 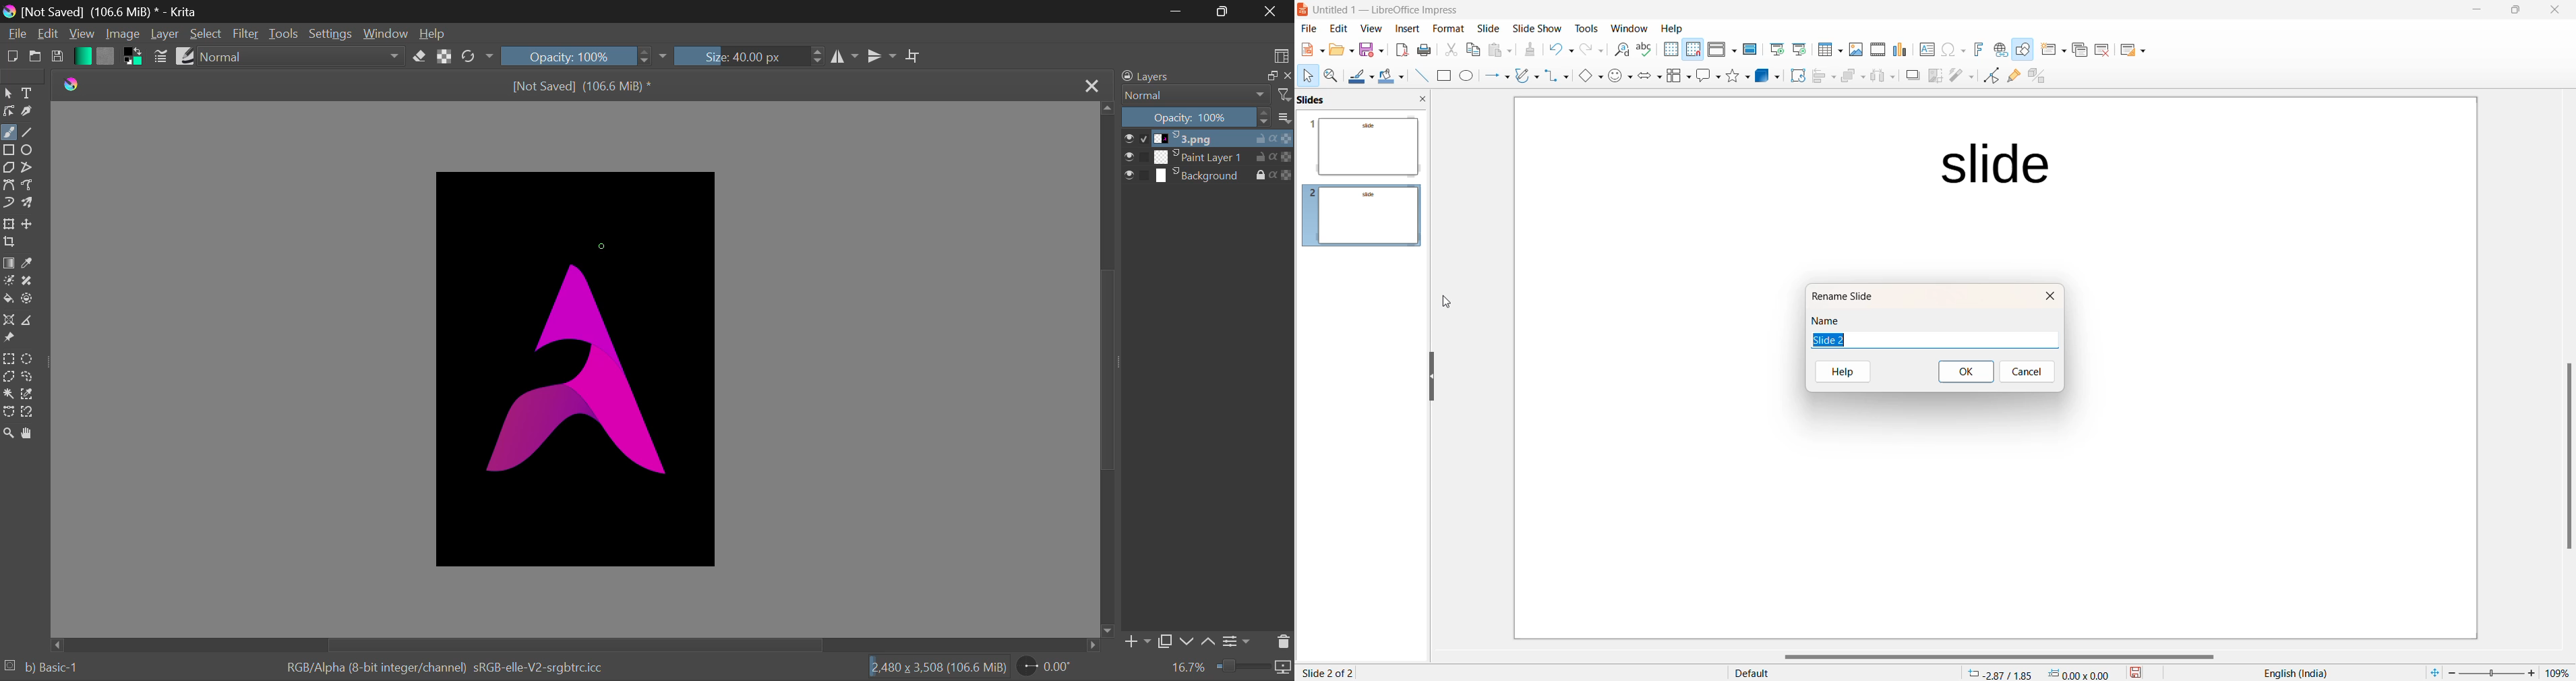 I want to click on Move Layer Up, so click(x=1210, y=641).